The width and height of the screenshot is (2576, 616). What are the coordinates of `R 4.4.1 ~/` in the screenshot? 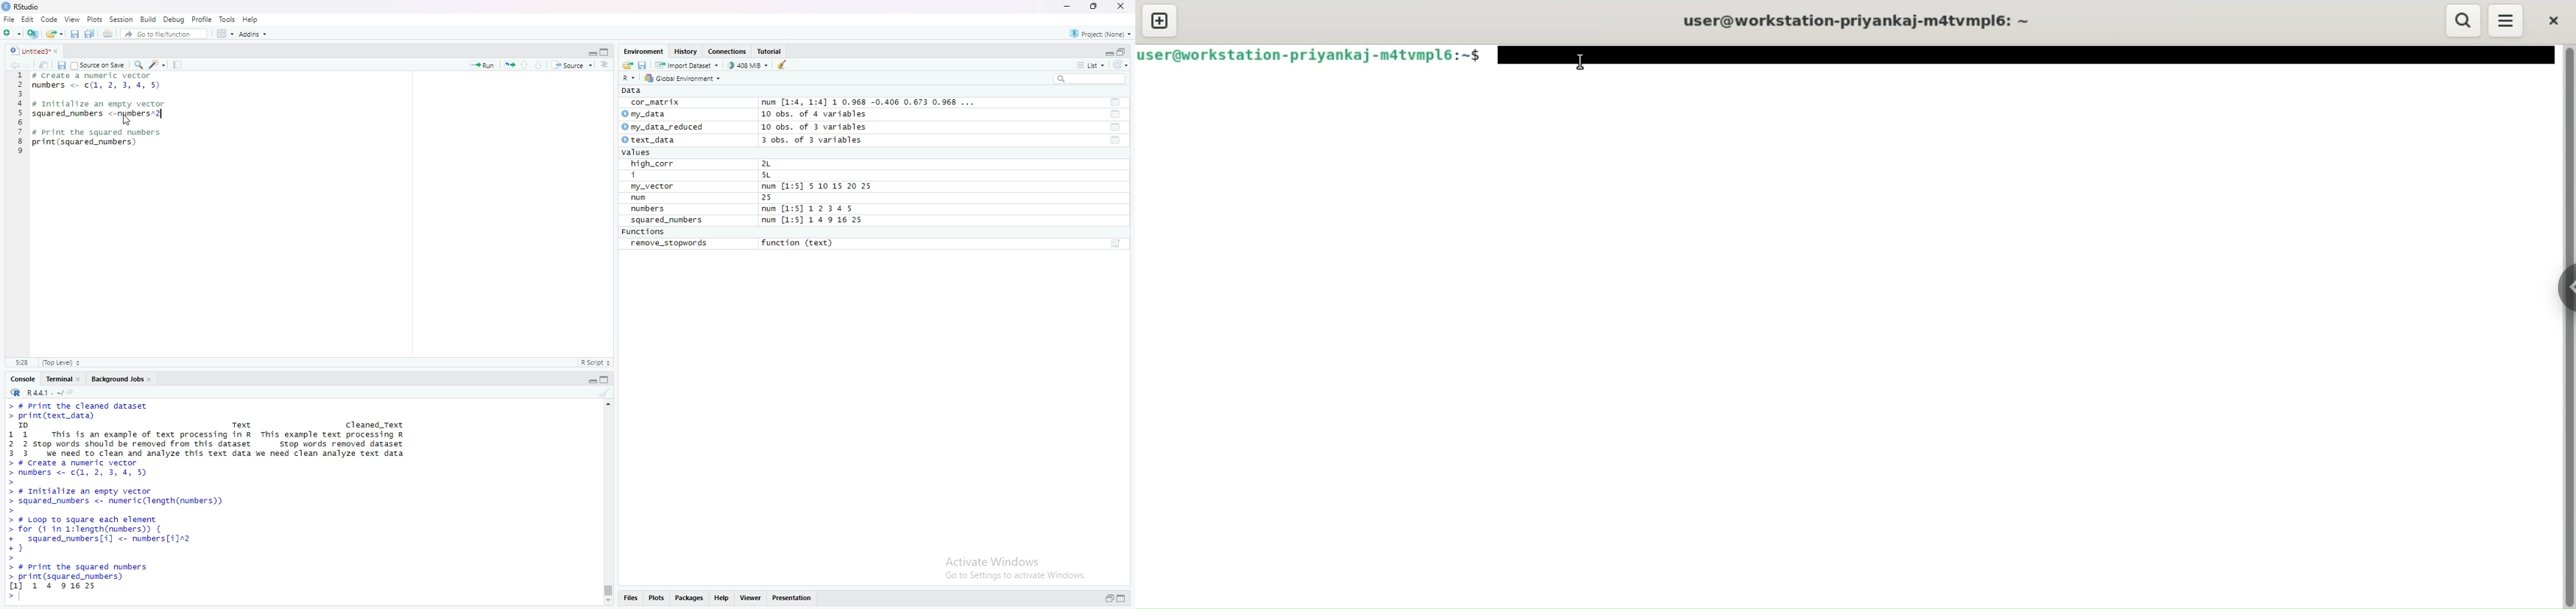 It's located at (34, 391).